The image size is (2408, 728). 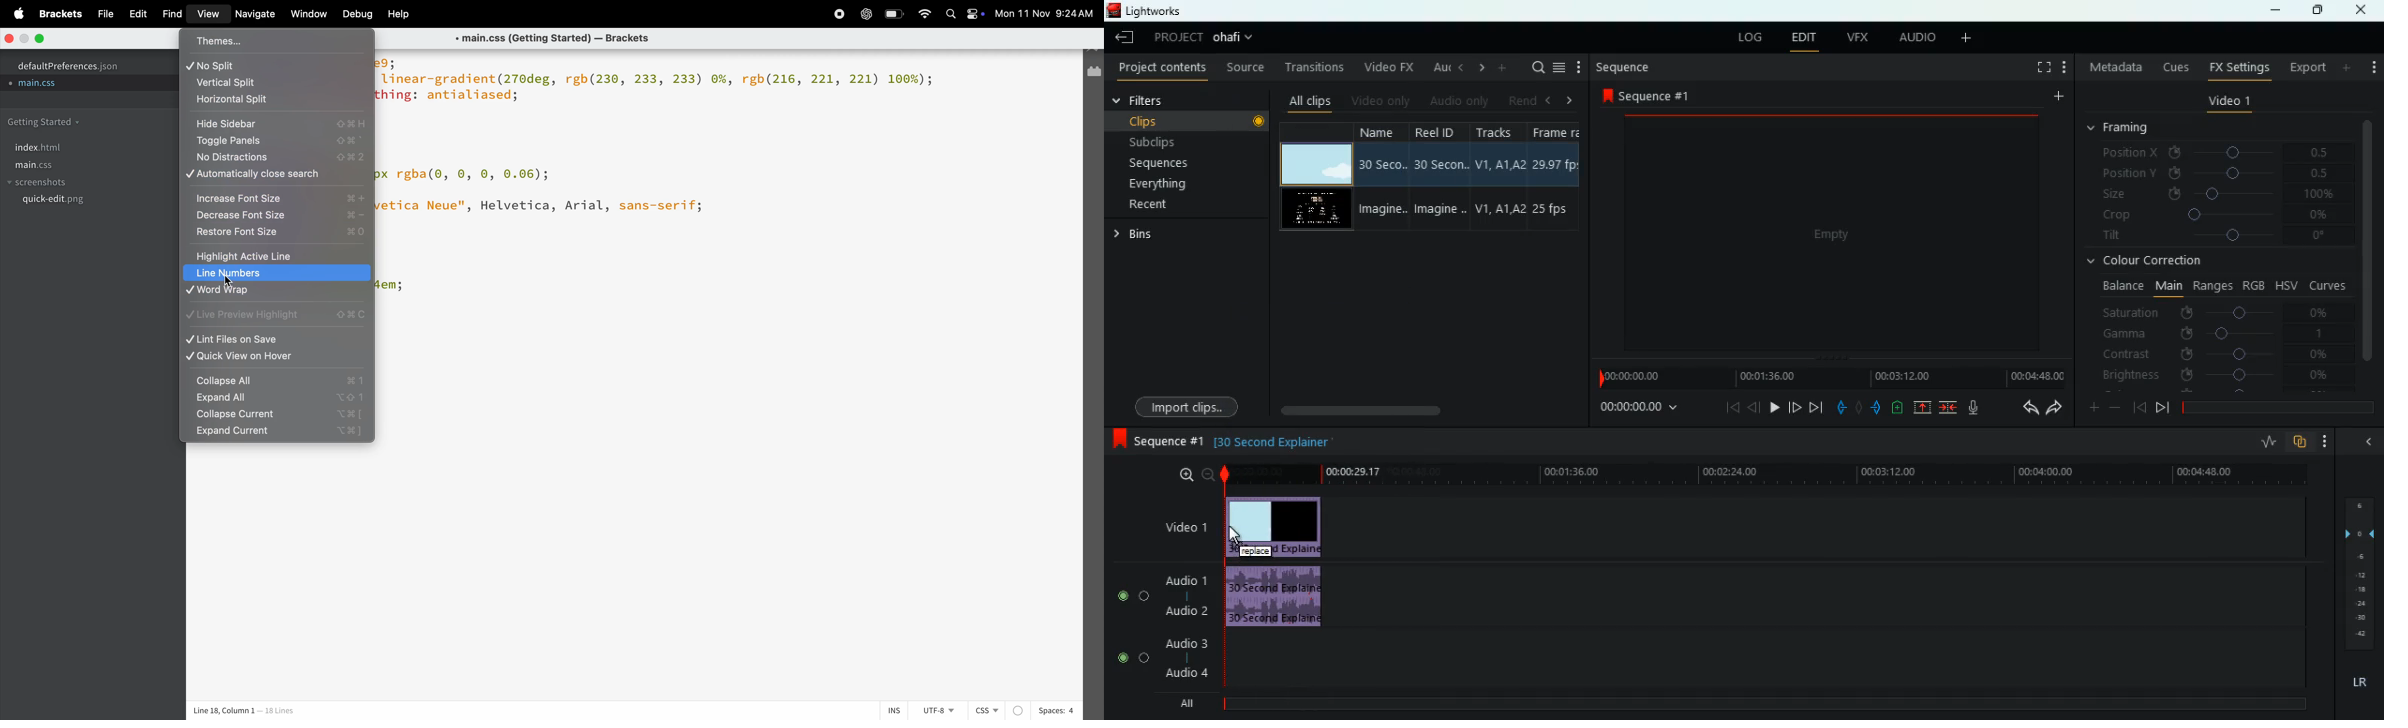 What do you see at coordinates (1182, 705) in the screenshot?
I see `all` at bounding box center [1182, 705].